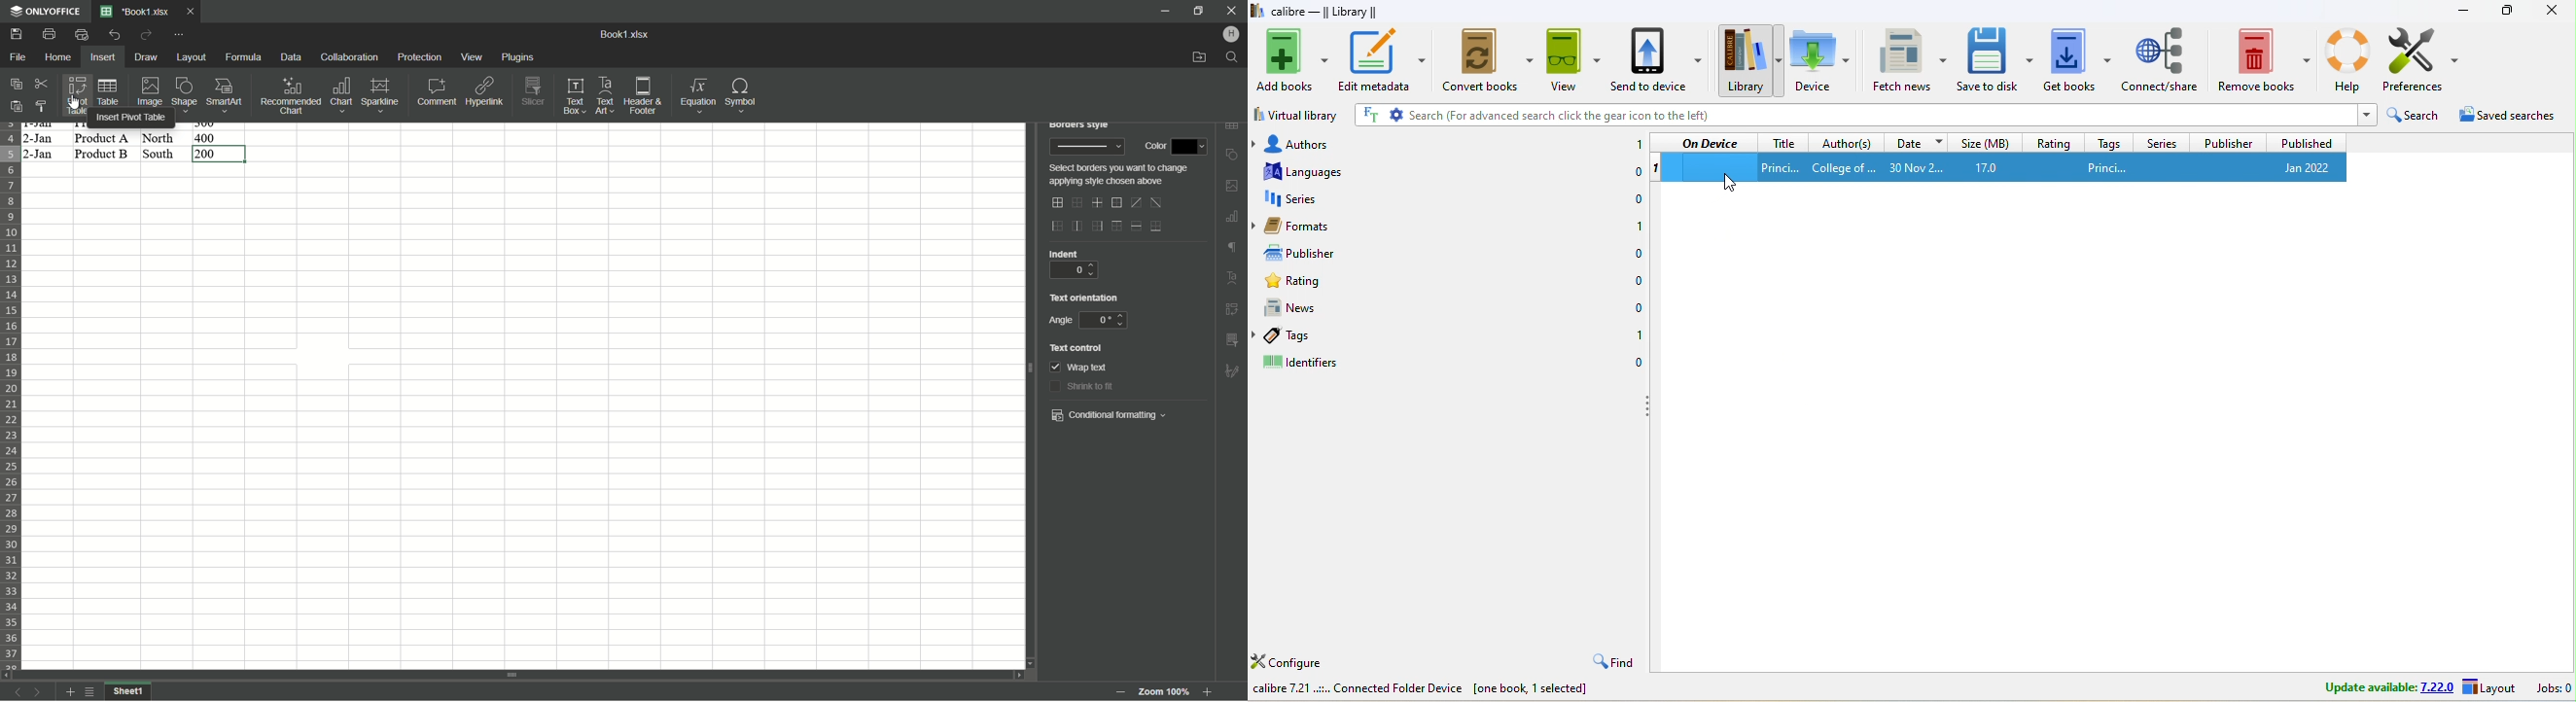 Image resolution: width=2576 pixels, height=728 pixels. What do you see at coordinates (1103, 416) in the screenshot?
I see `conditional formatting` at bounding box center [1103, 416].